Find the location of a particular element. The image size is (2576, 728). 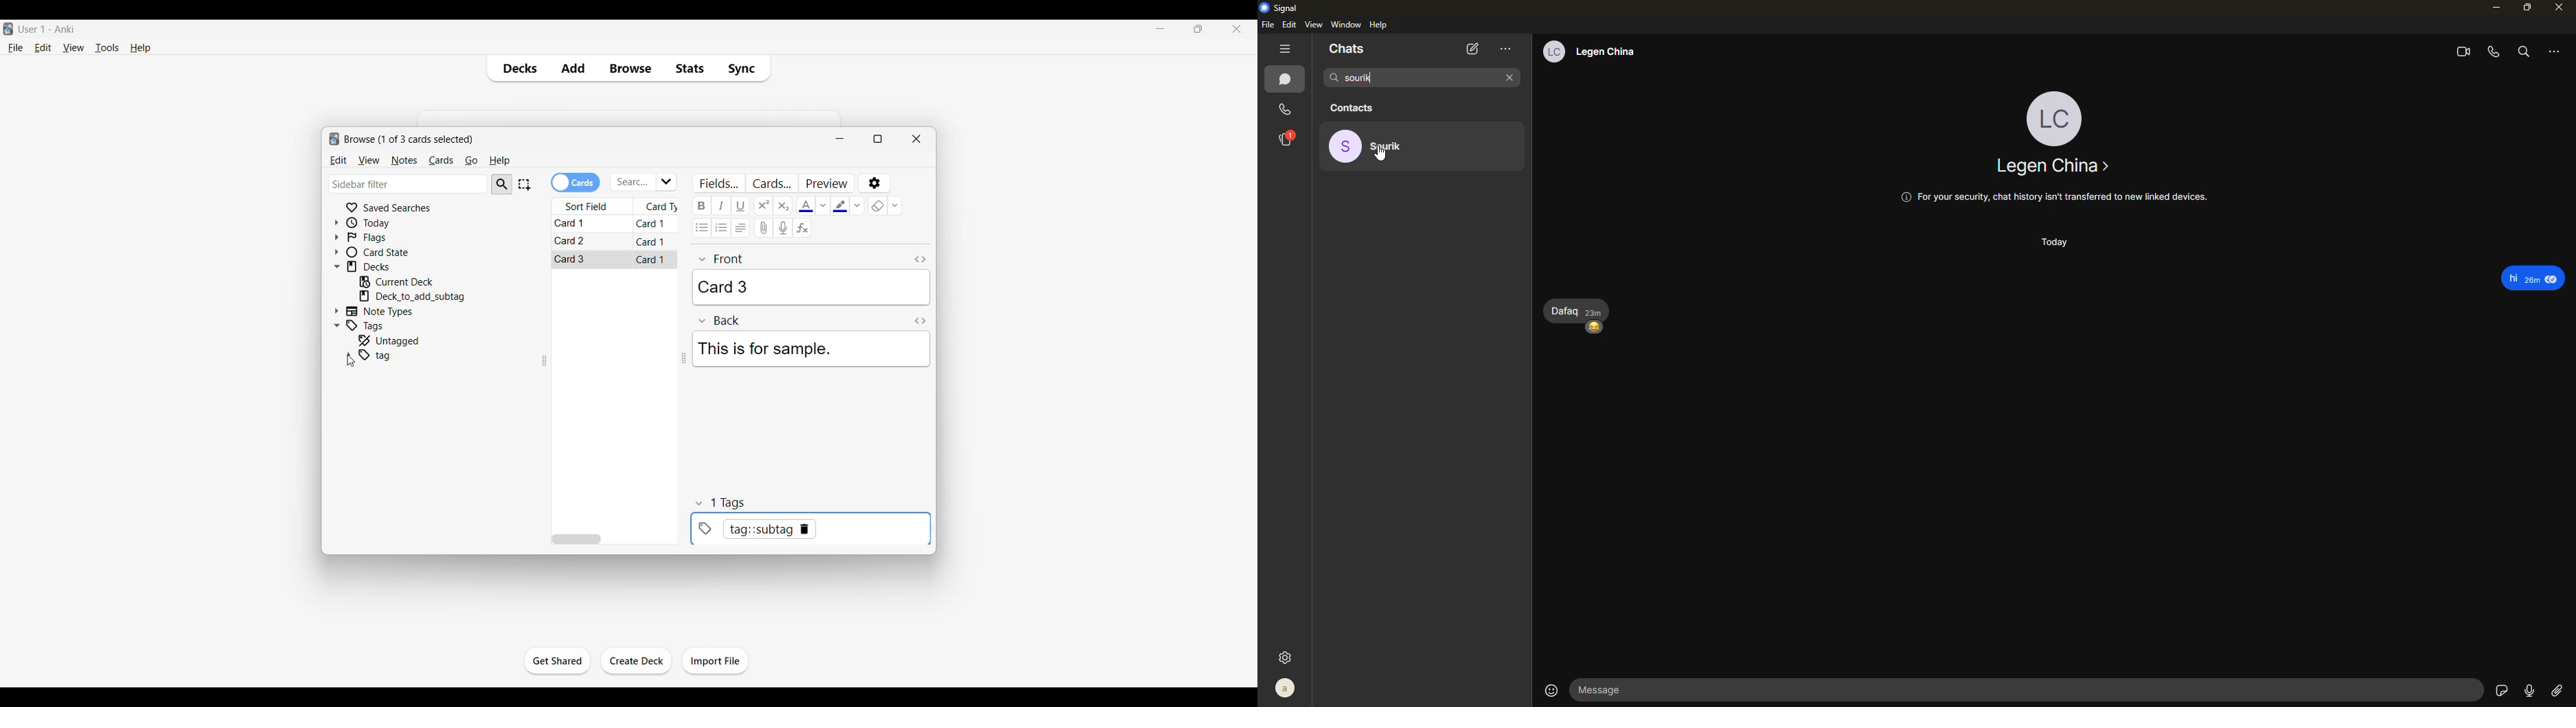

video call is located at coordinates (2458, 51).